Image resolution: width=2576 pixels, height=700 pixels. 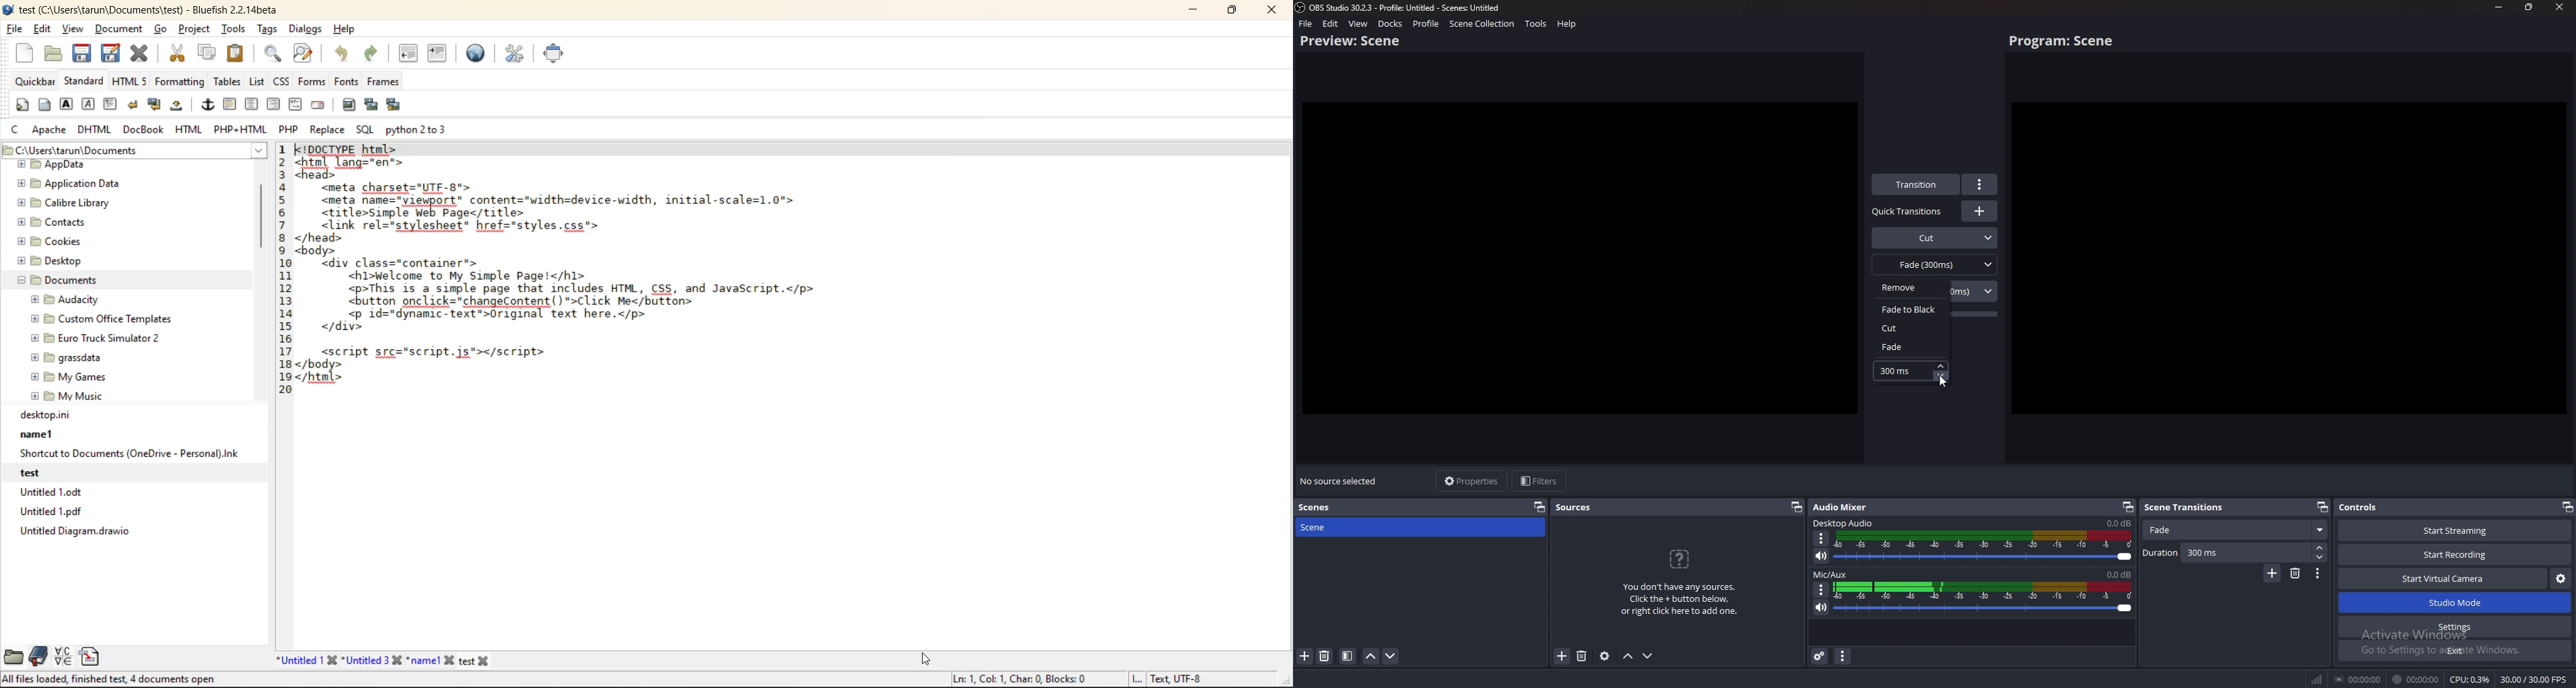 What do you see at coordinates (1945, 380) in the screenshot?
I see `cursor` at bounding box center [1945, 380].